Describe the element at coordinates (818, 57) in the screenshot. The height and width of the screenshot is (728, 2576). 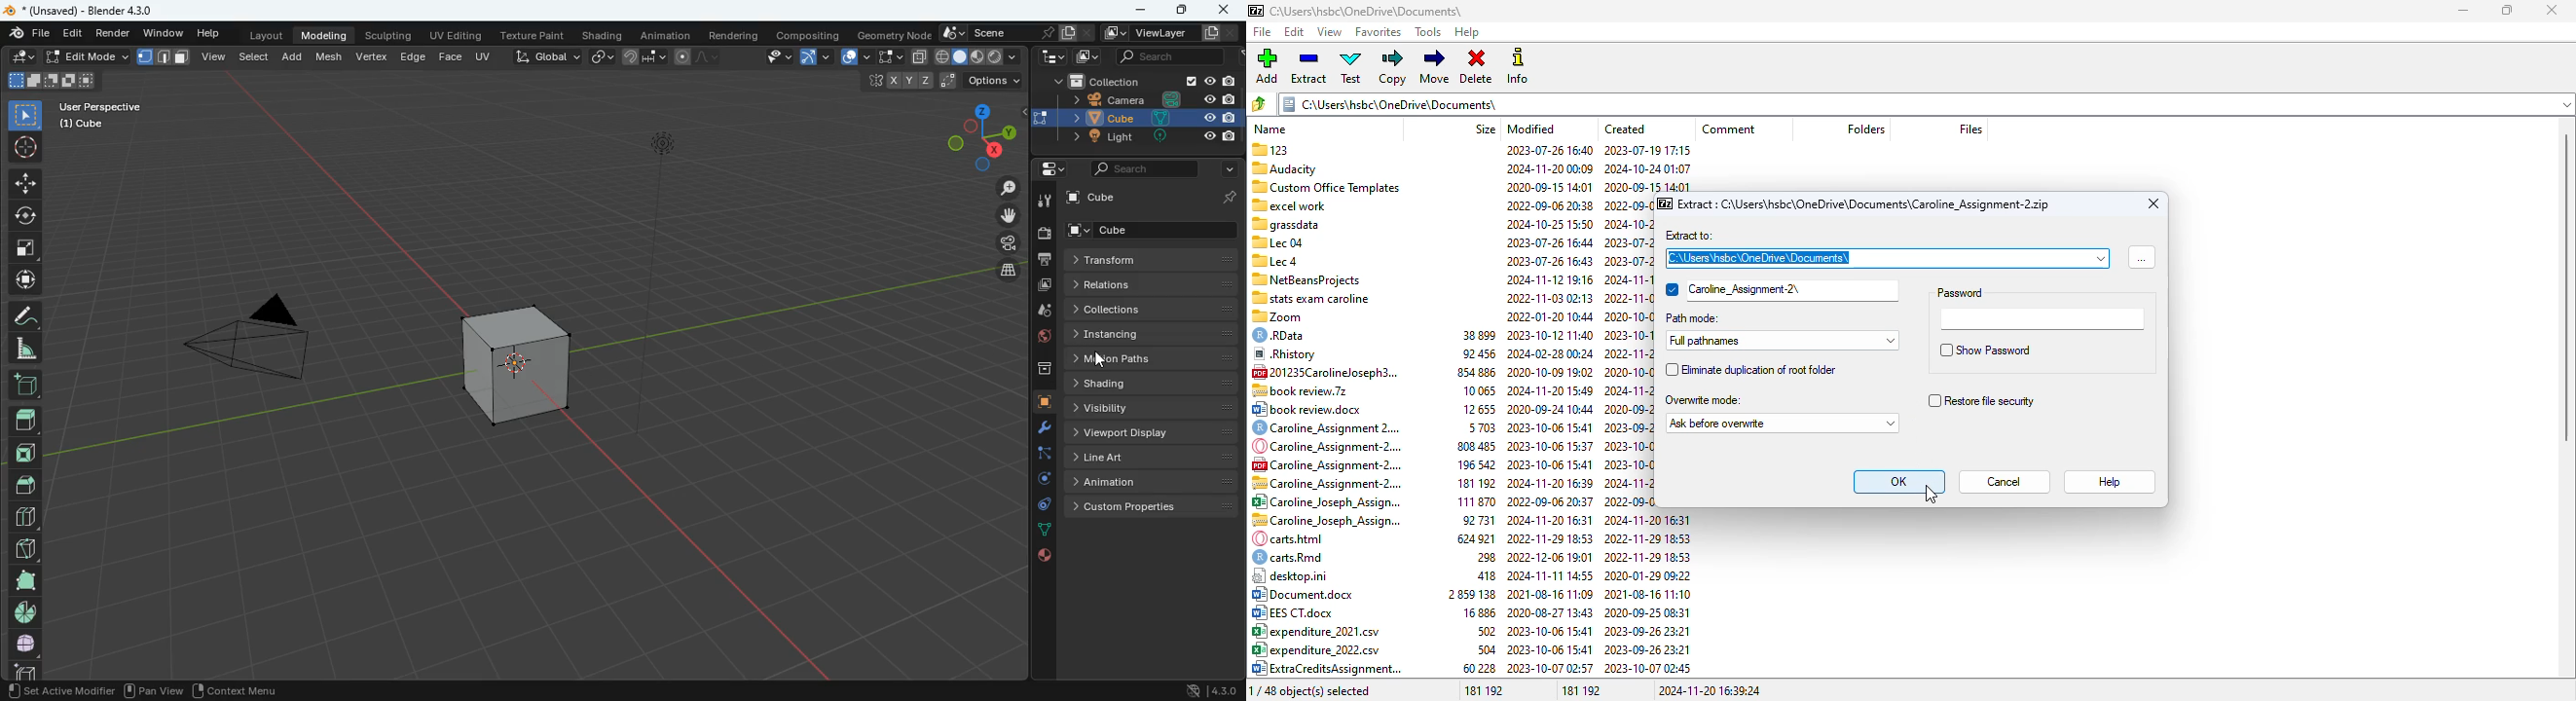
I see `arc` at that location.